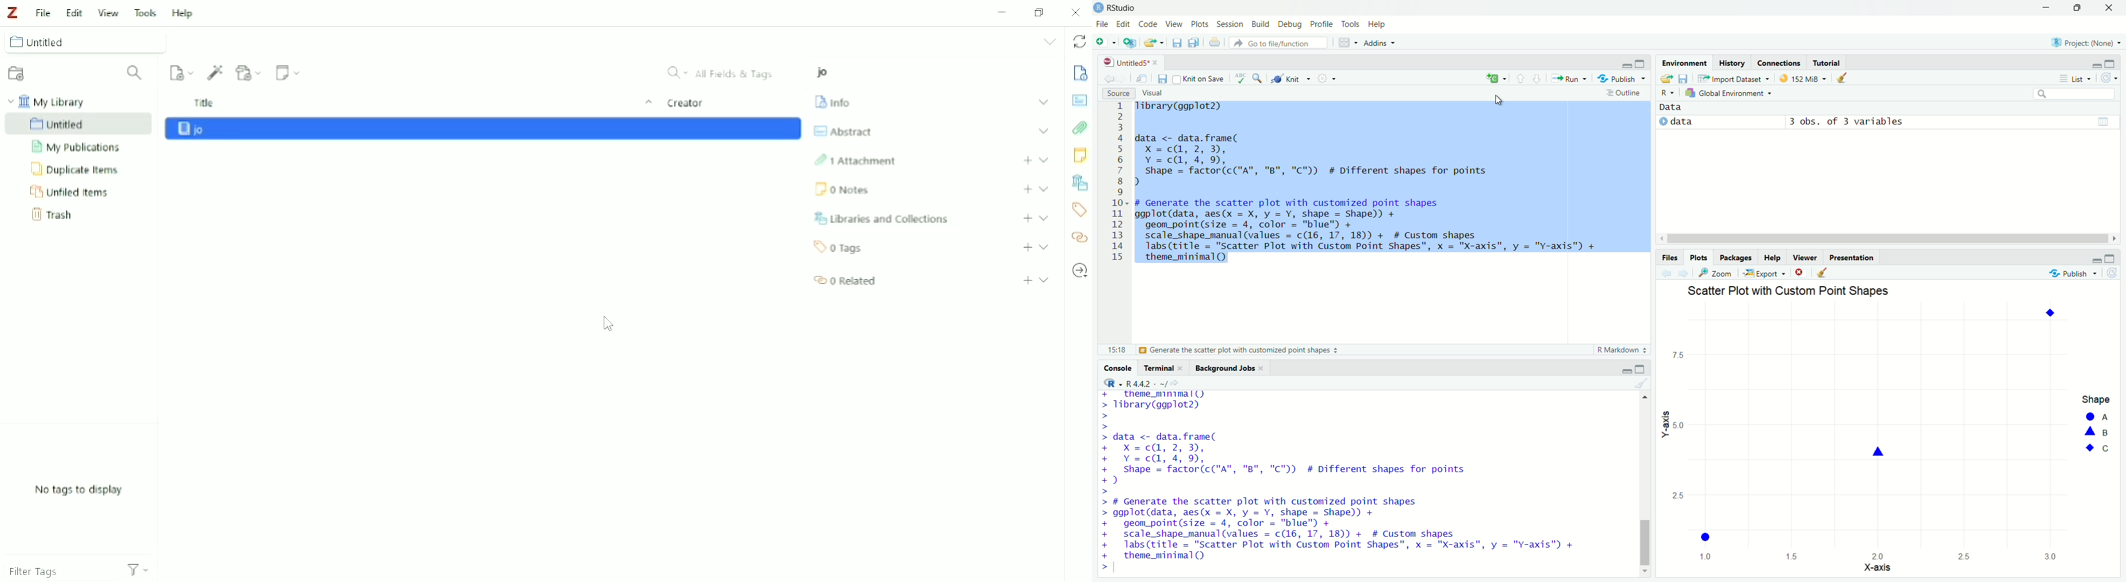  Describe the element at coordinates (1116, 350) in the screenshot. I see `9:1` at that location.